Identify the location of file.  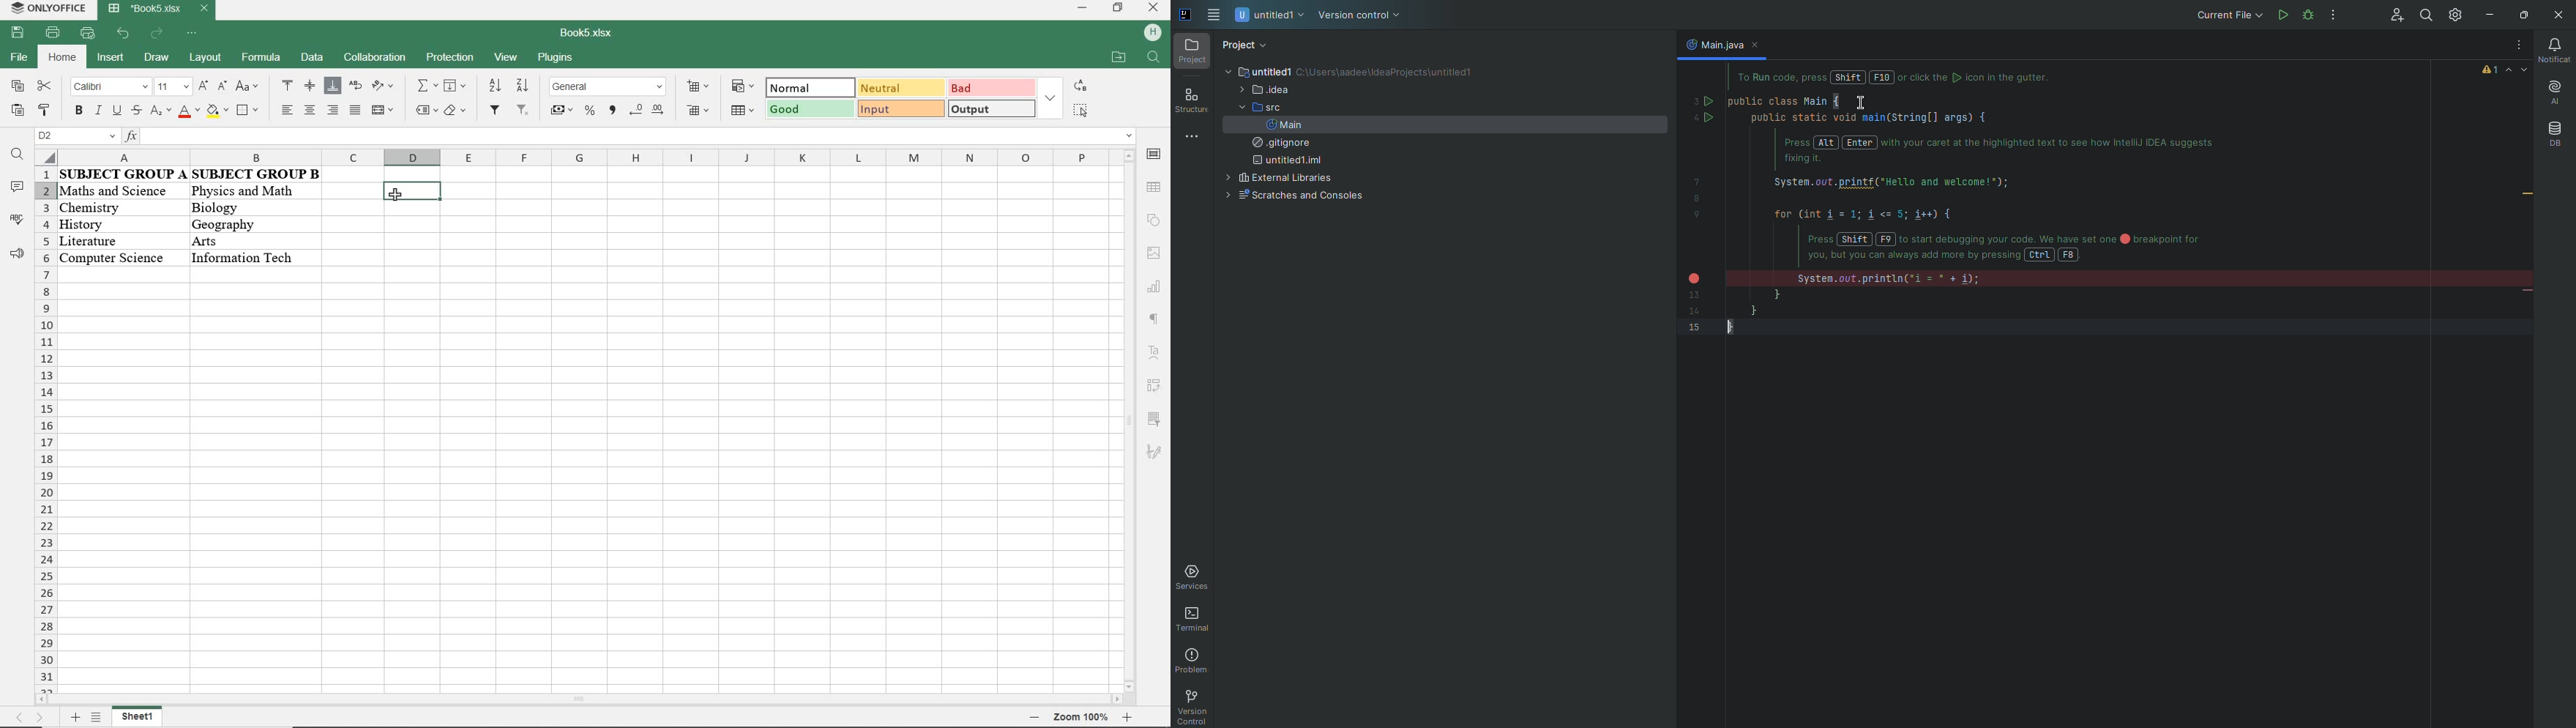
(17, 57).